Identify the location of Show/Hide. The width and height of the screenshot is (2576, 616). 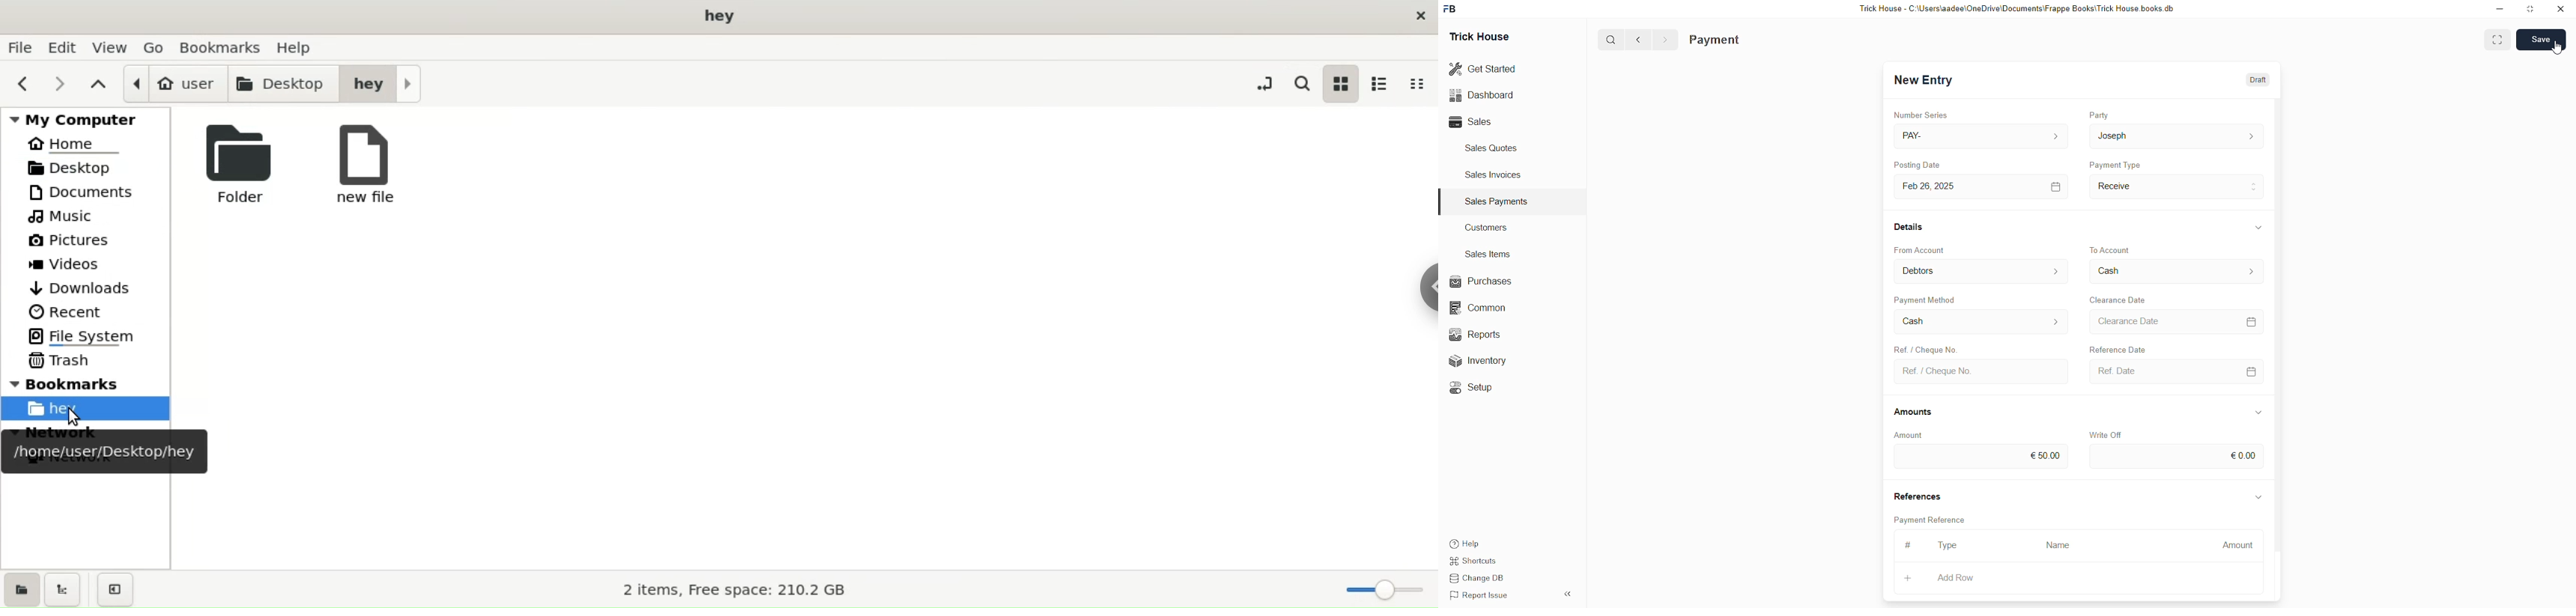
(2258, 412).